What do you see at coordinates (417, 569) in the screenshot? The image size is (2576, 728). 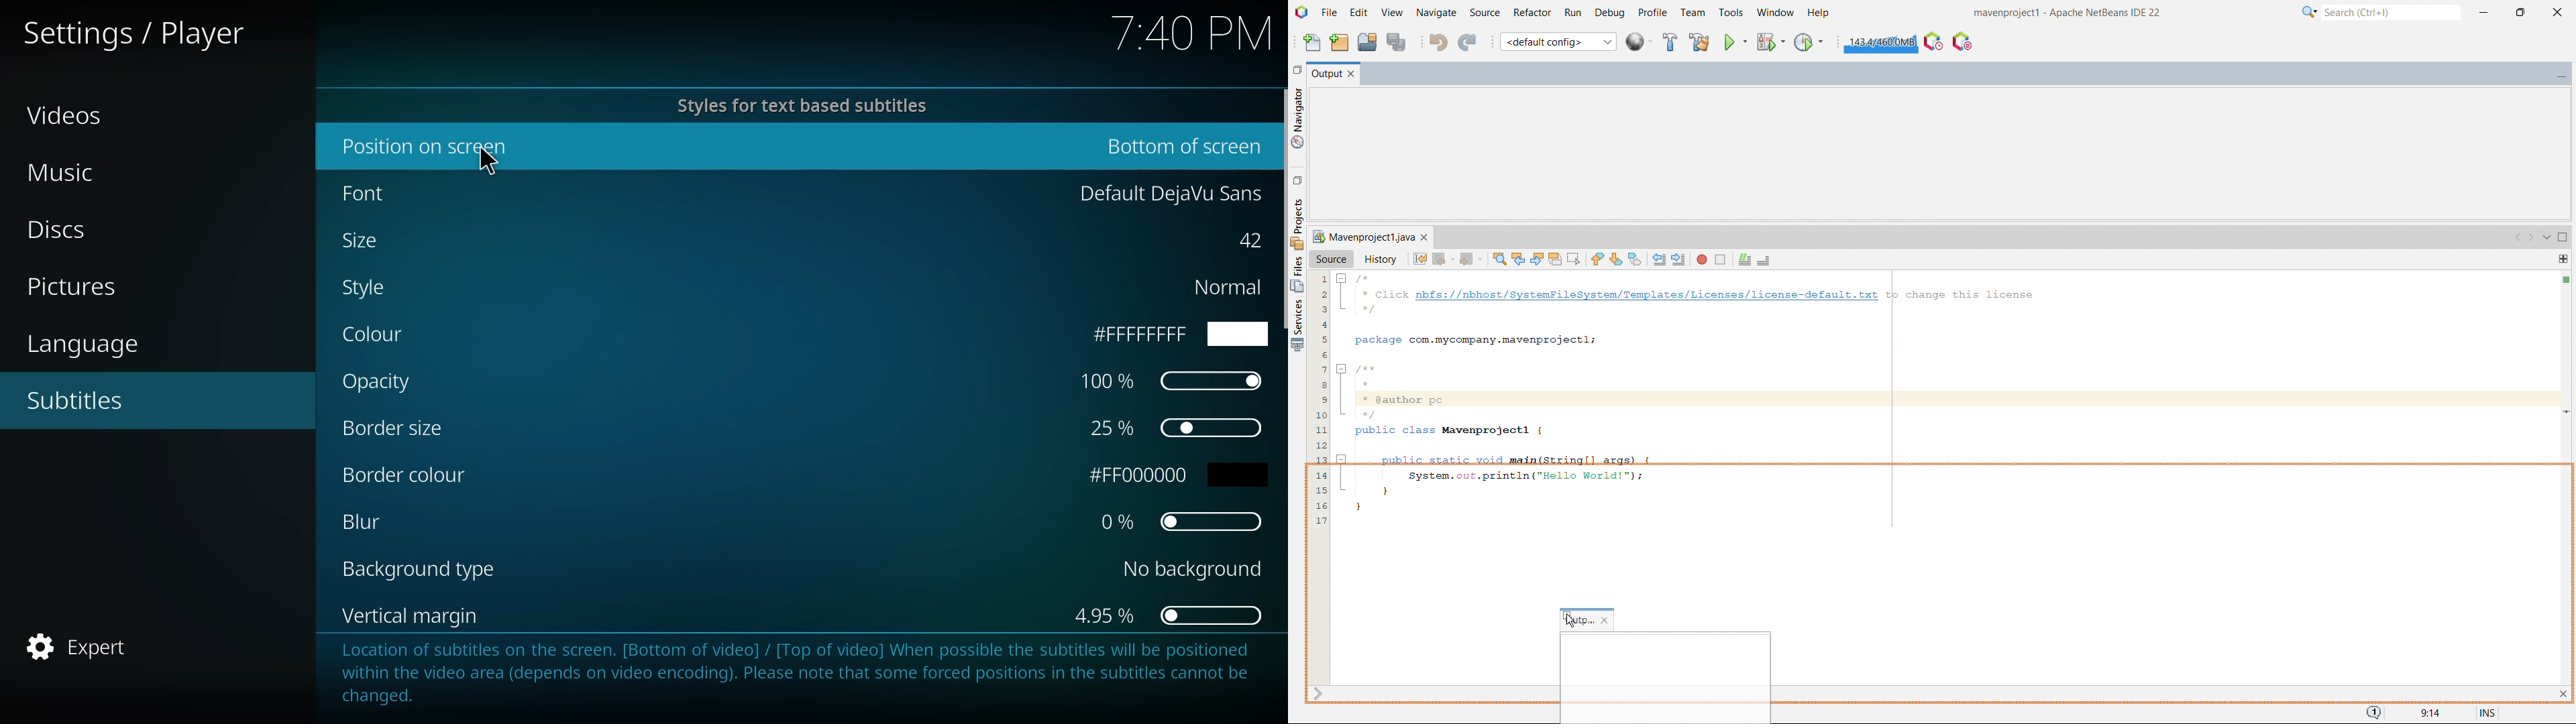 I see `background type` at bounding box center [417, 569].